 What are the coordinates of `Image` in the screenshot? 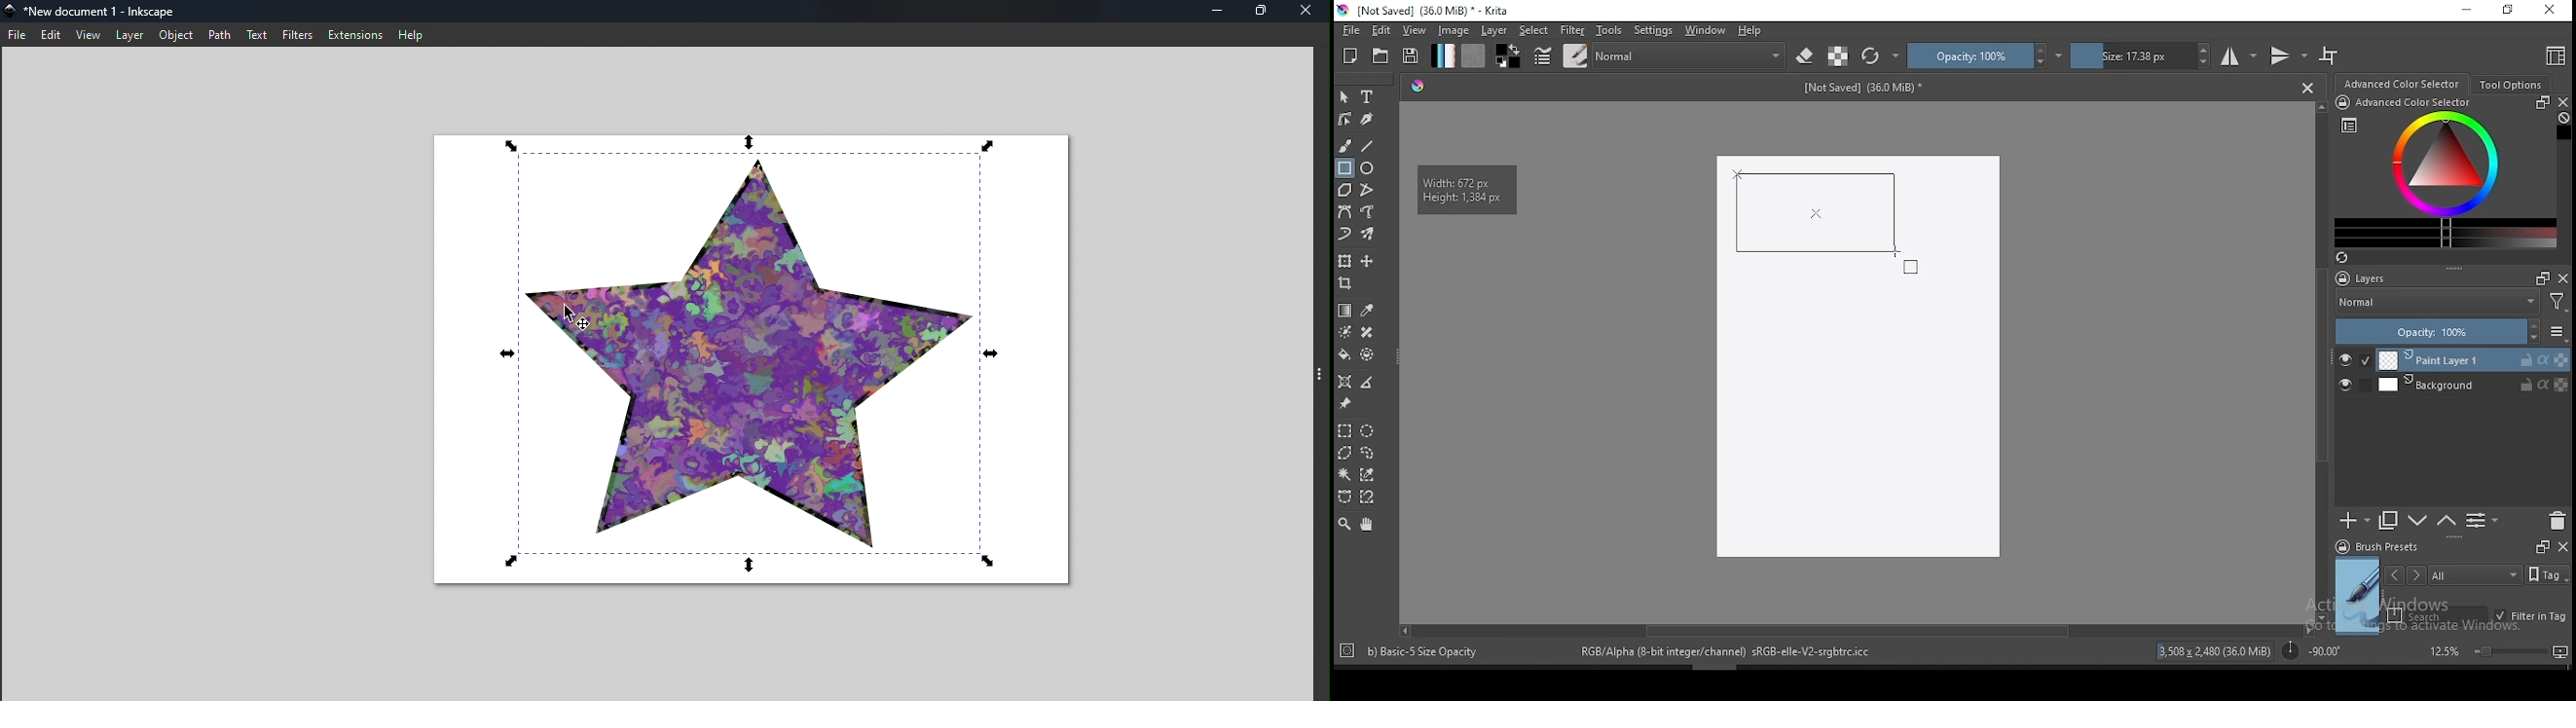 It's located at (1857, 358).